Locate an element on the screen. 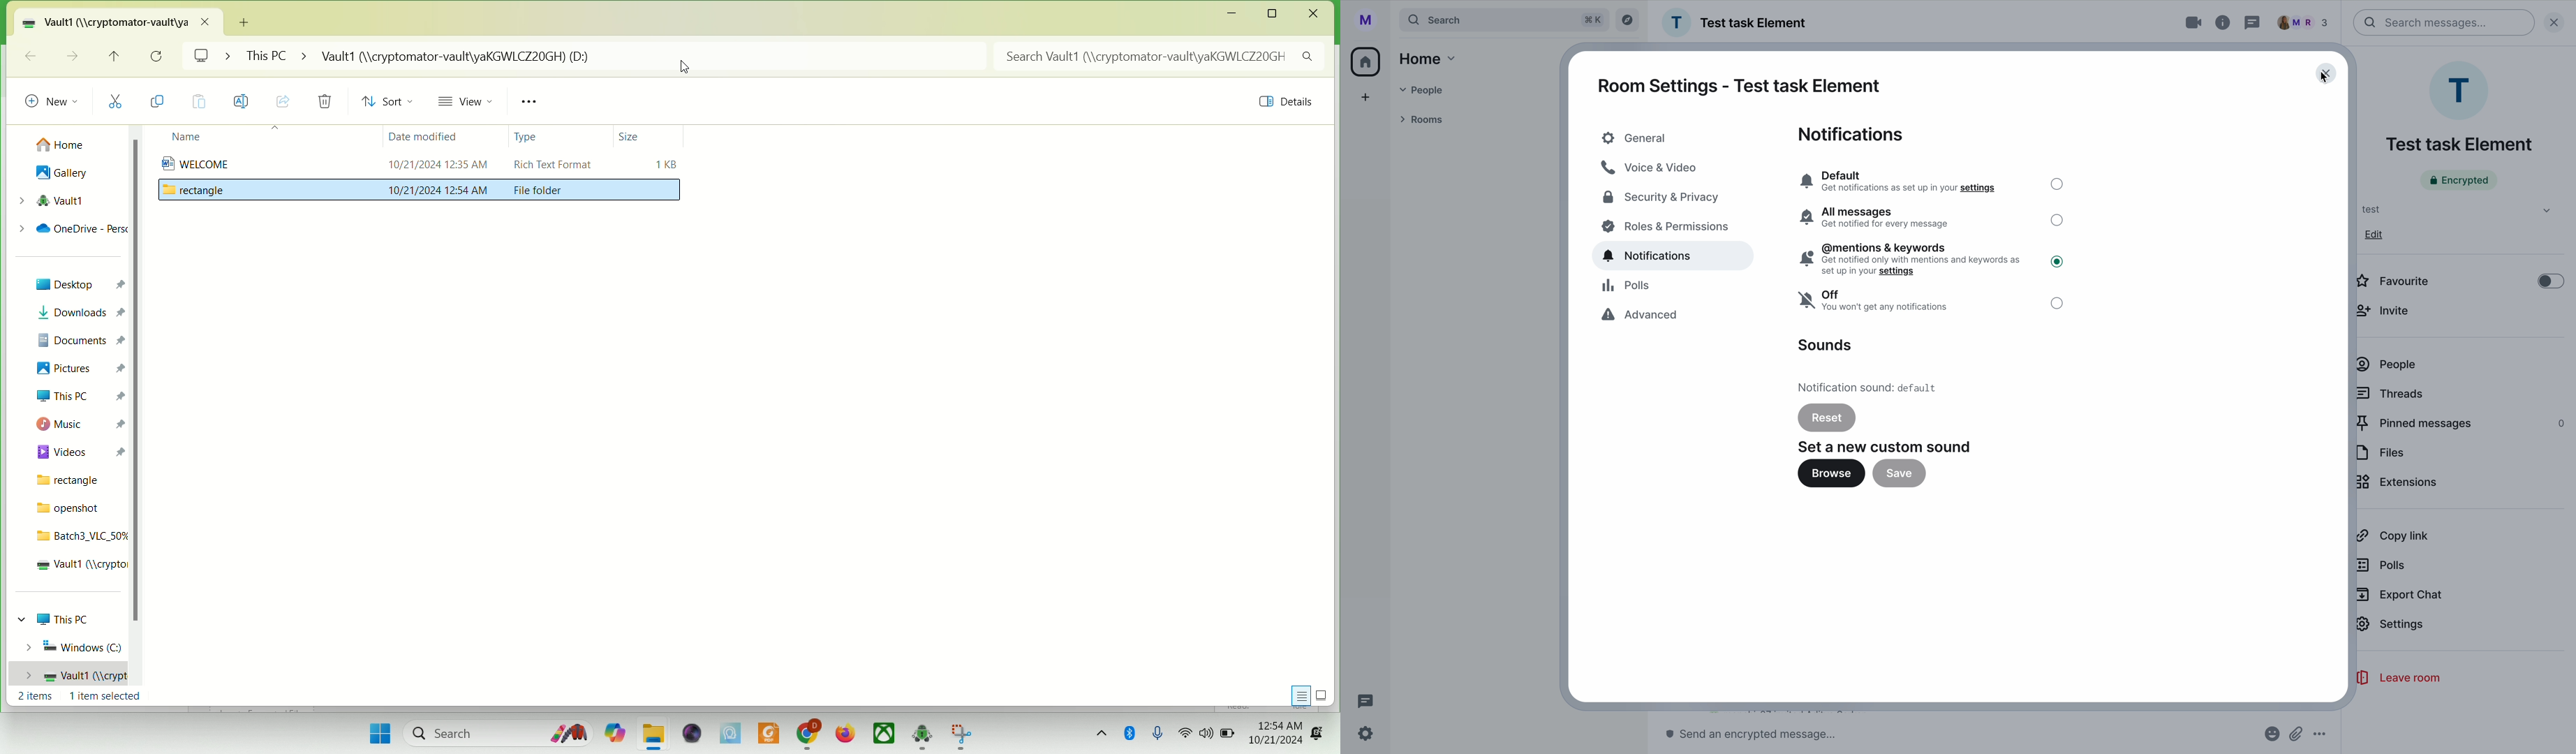 Image resolution: width=2576 pixels, height=756 pixels. security and privacy is located at coordinates (1662, 199).